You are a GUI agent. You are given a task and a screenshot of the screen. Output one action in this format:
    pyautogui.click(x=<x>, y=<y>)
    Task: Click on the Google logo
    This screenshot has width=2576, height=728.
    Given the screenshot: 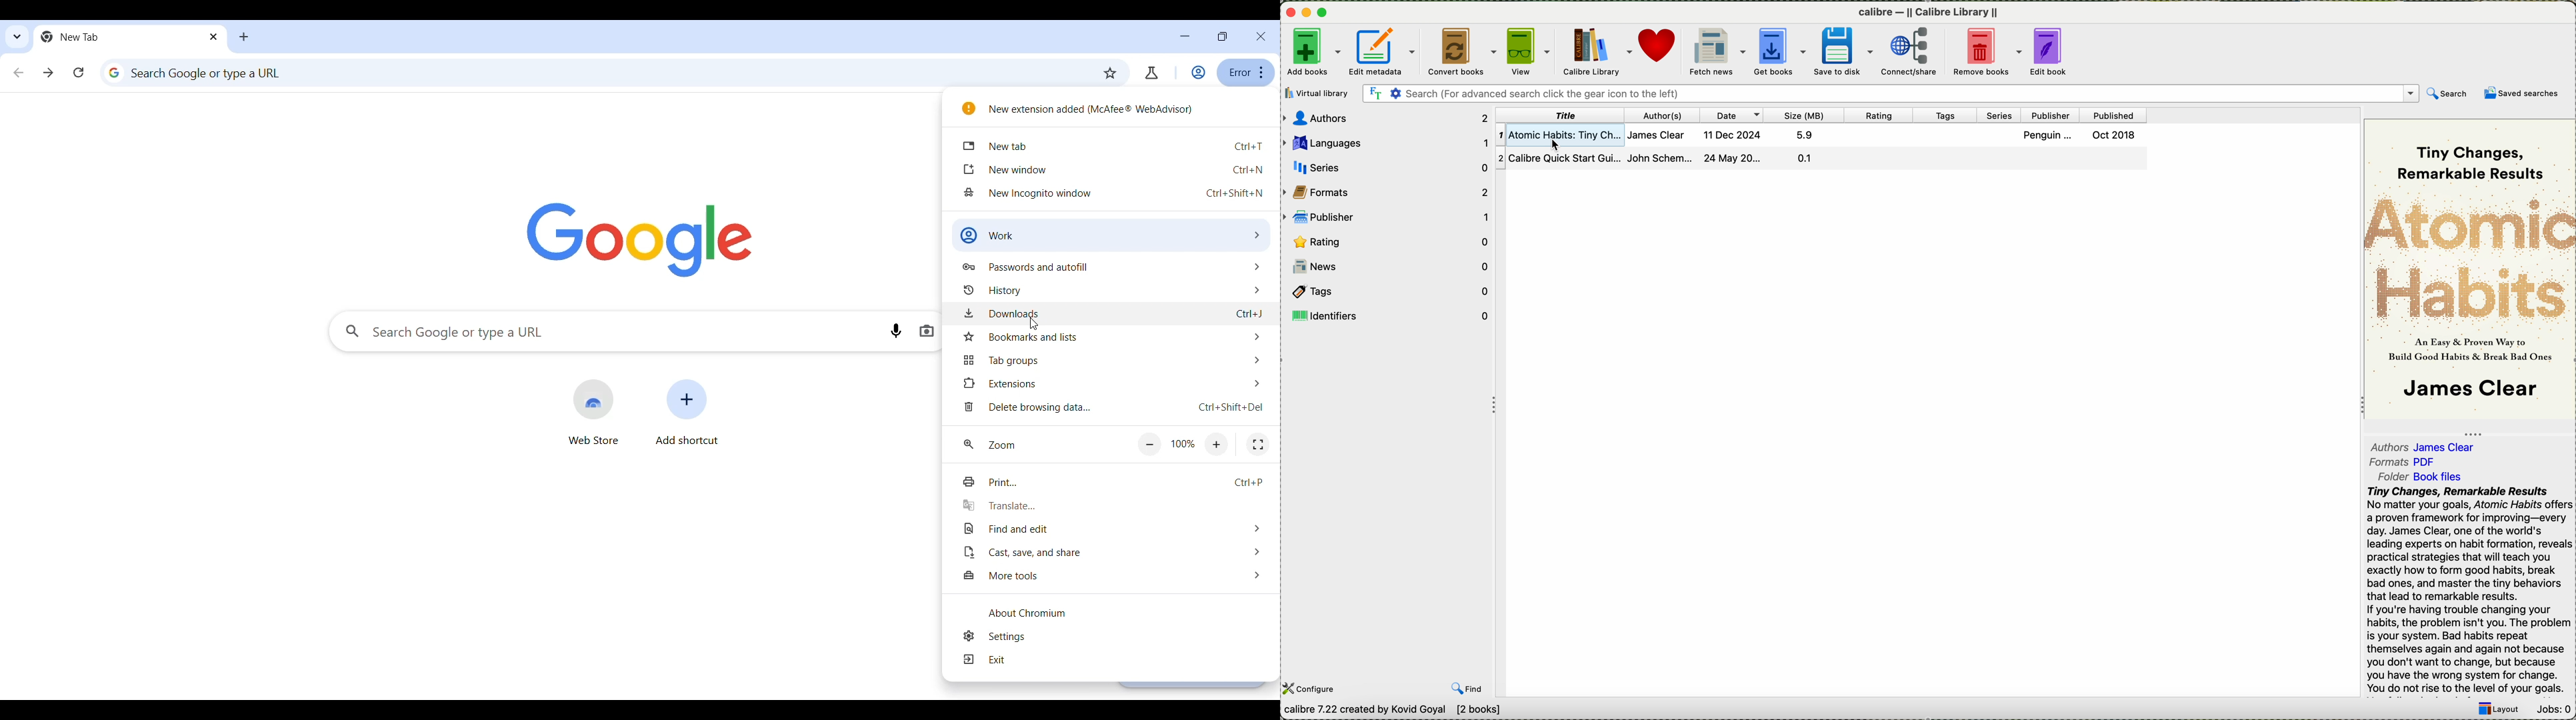 What is the action you would take?
    pyautogui.click(x=640, y=240)
    